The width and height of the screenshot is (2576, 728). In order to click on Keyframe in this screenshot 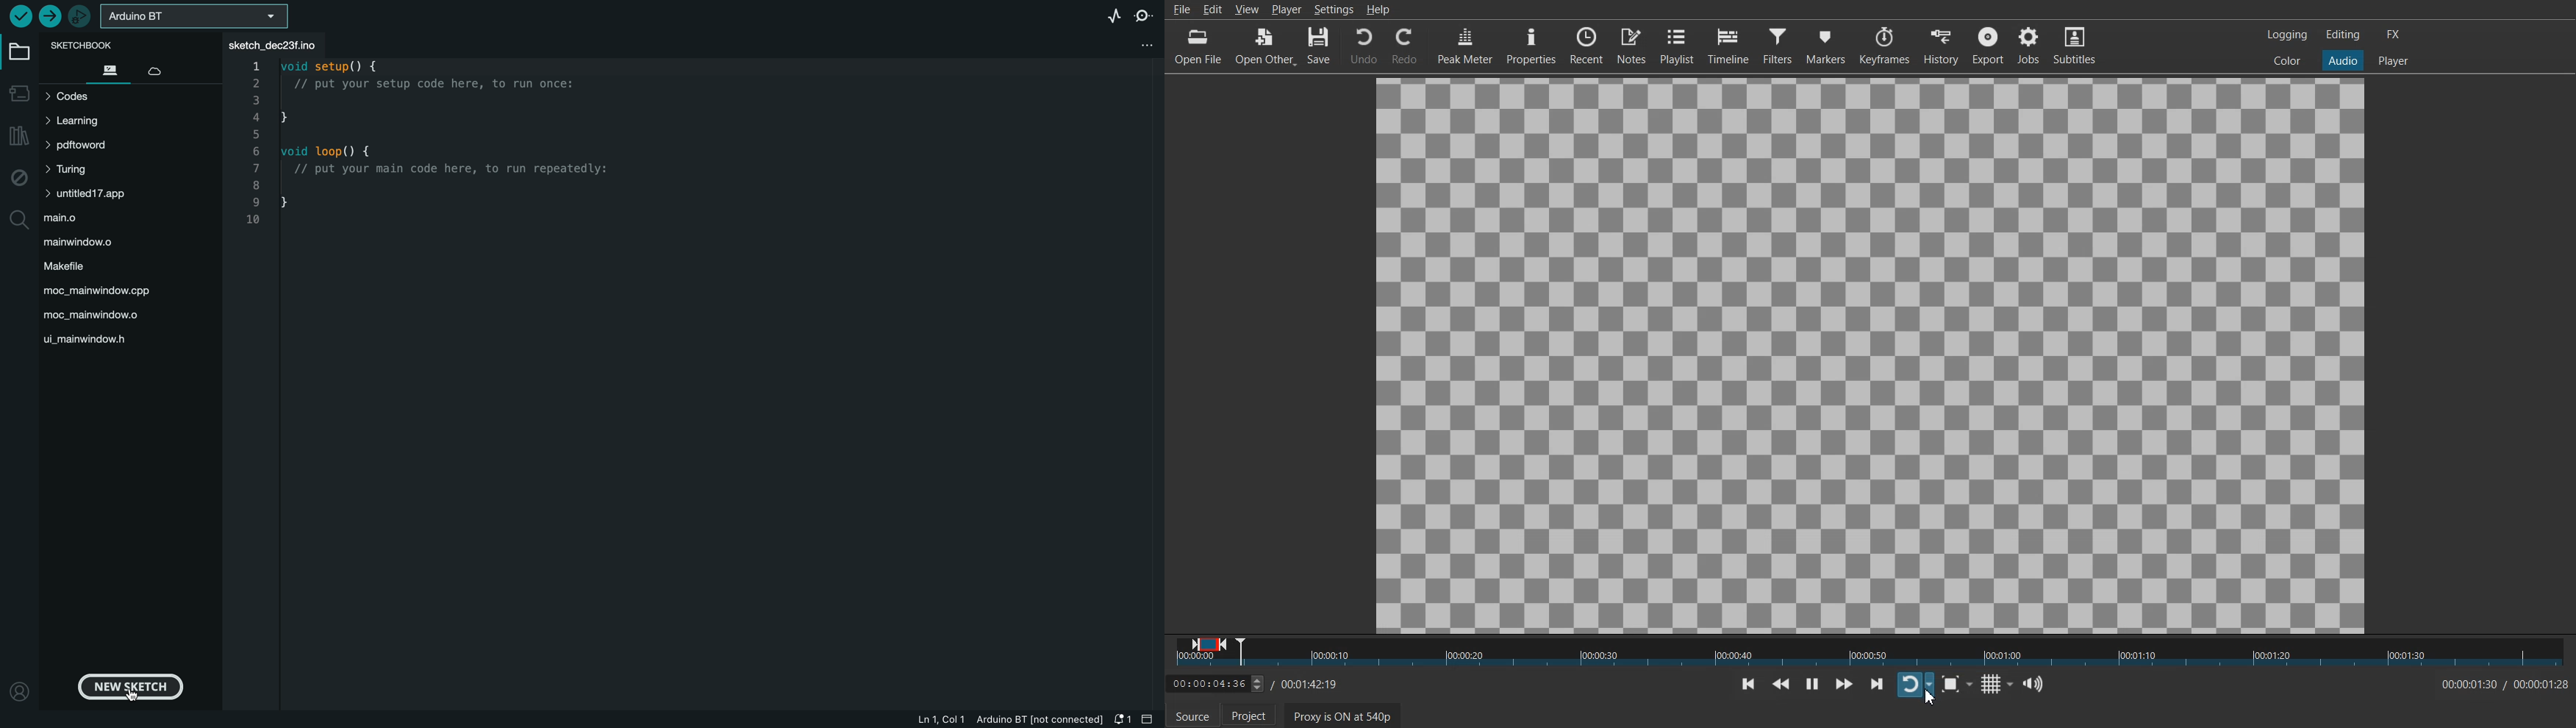, I will do `click(1884, 46)`.